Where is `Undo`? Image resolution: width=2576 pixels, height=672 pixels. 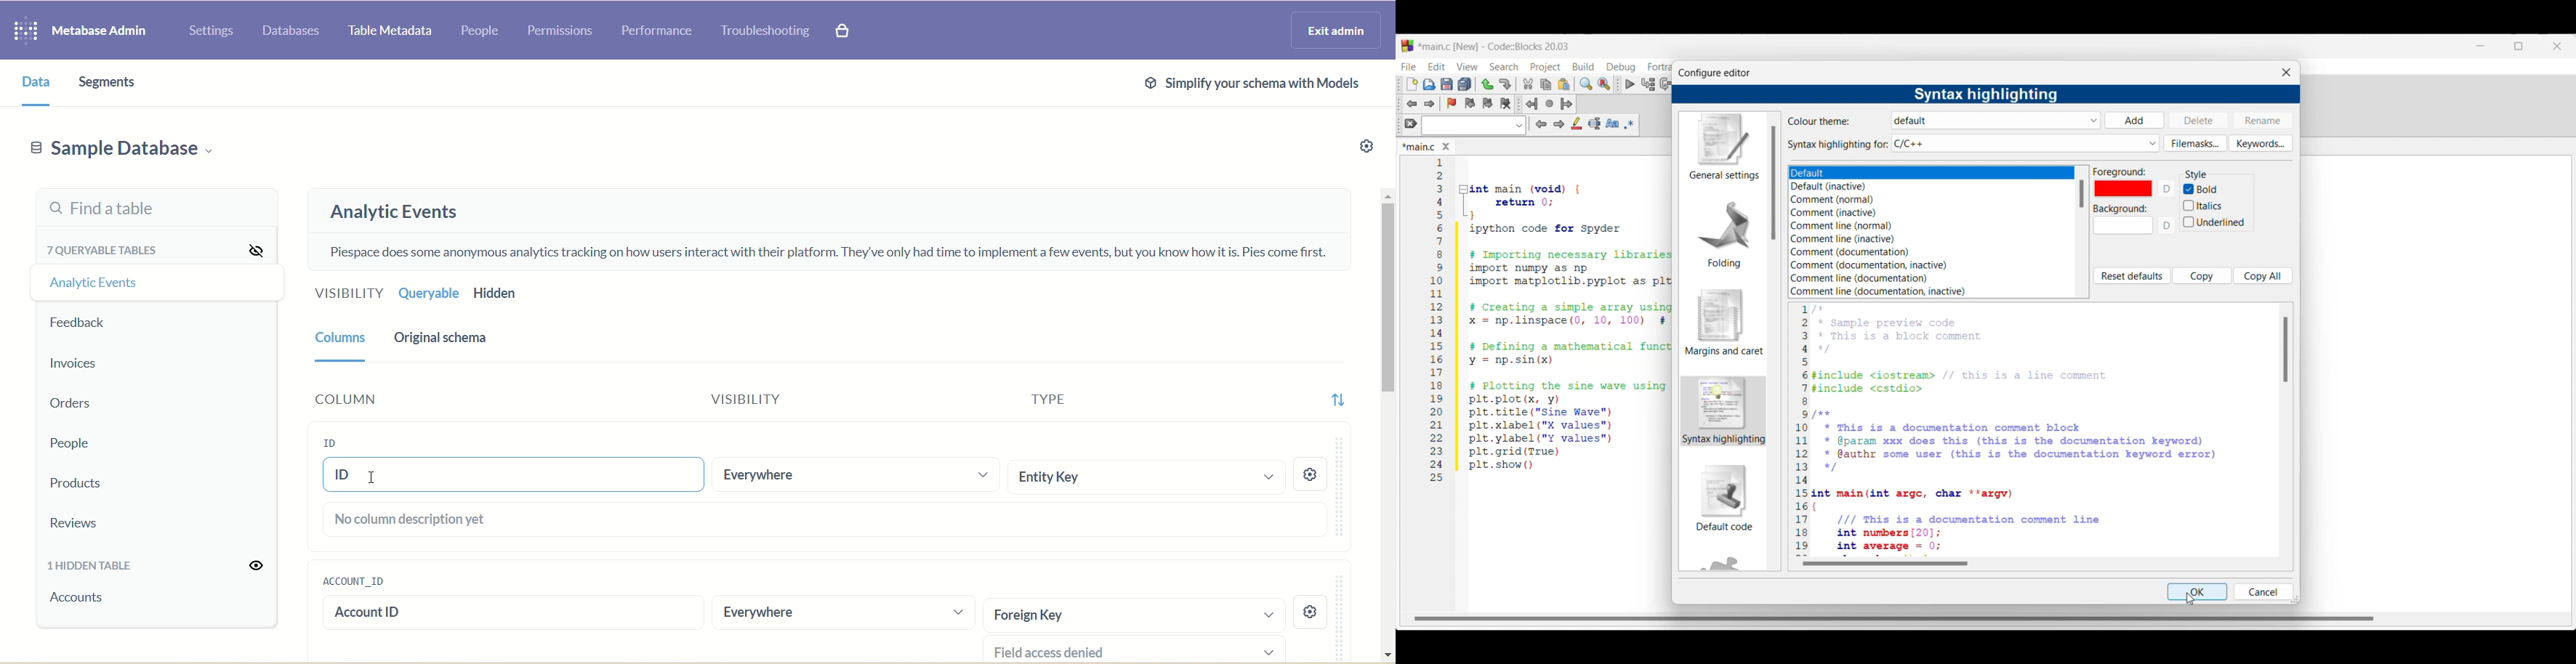
Undo is located at coordinates (1487, 84).